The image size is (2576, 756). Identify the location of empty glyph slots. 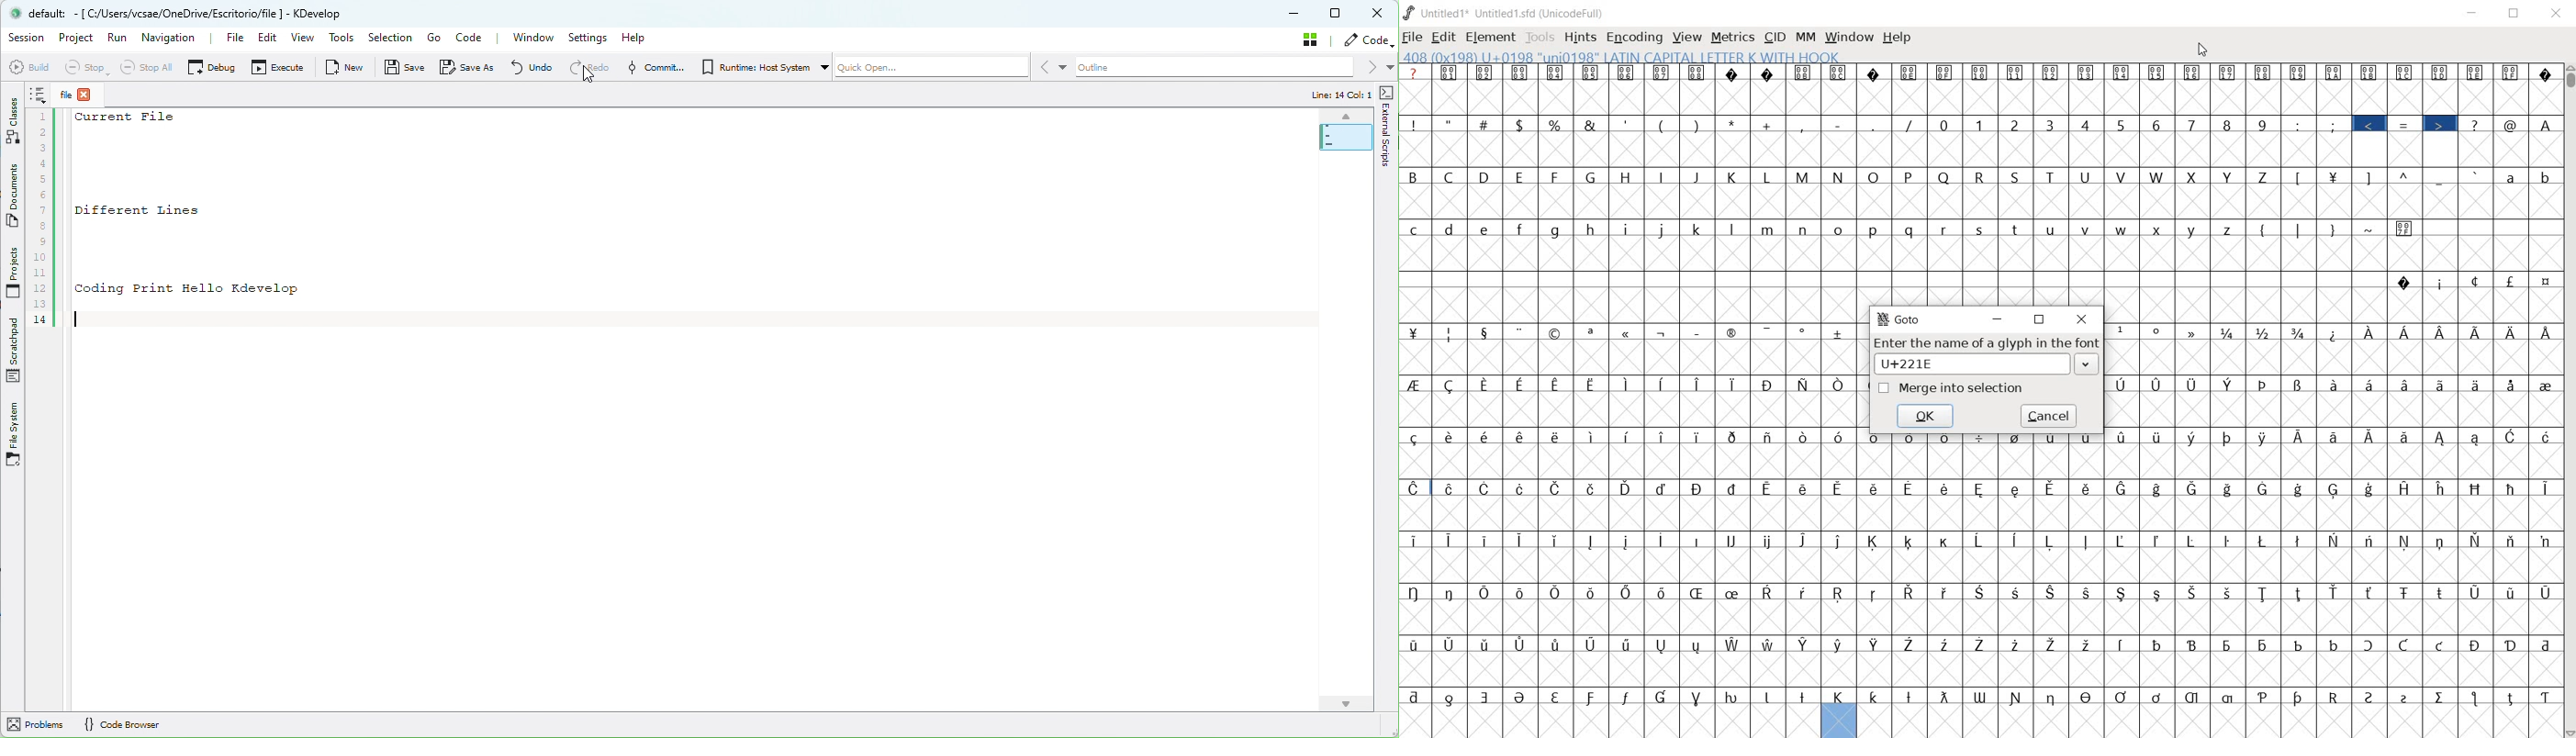
(1979, 201).